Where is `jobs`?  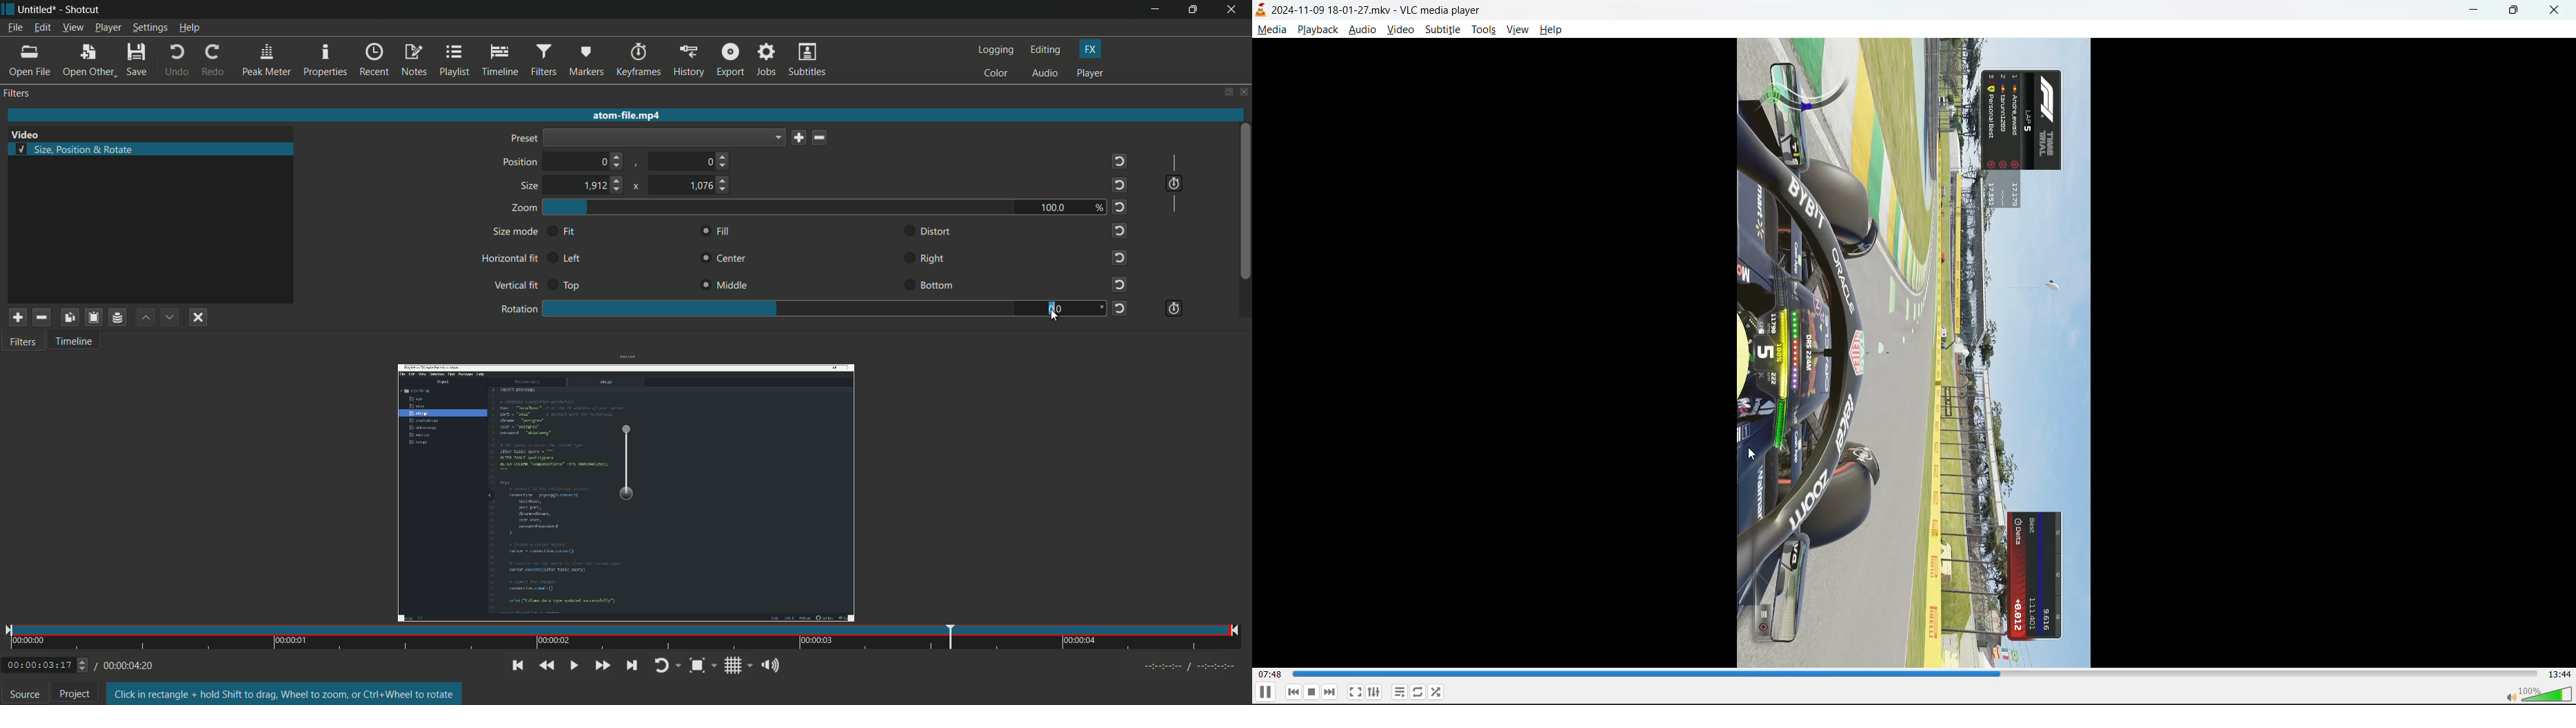
jobs is located at coordinates (765, 61).